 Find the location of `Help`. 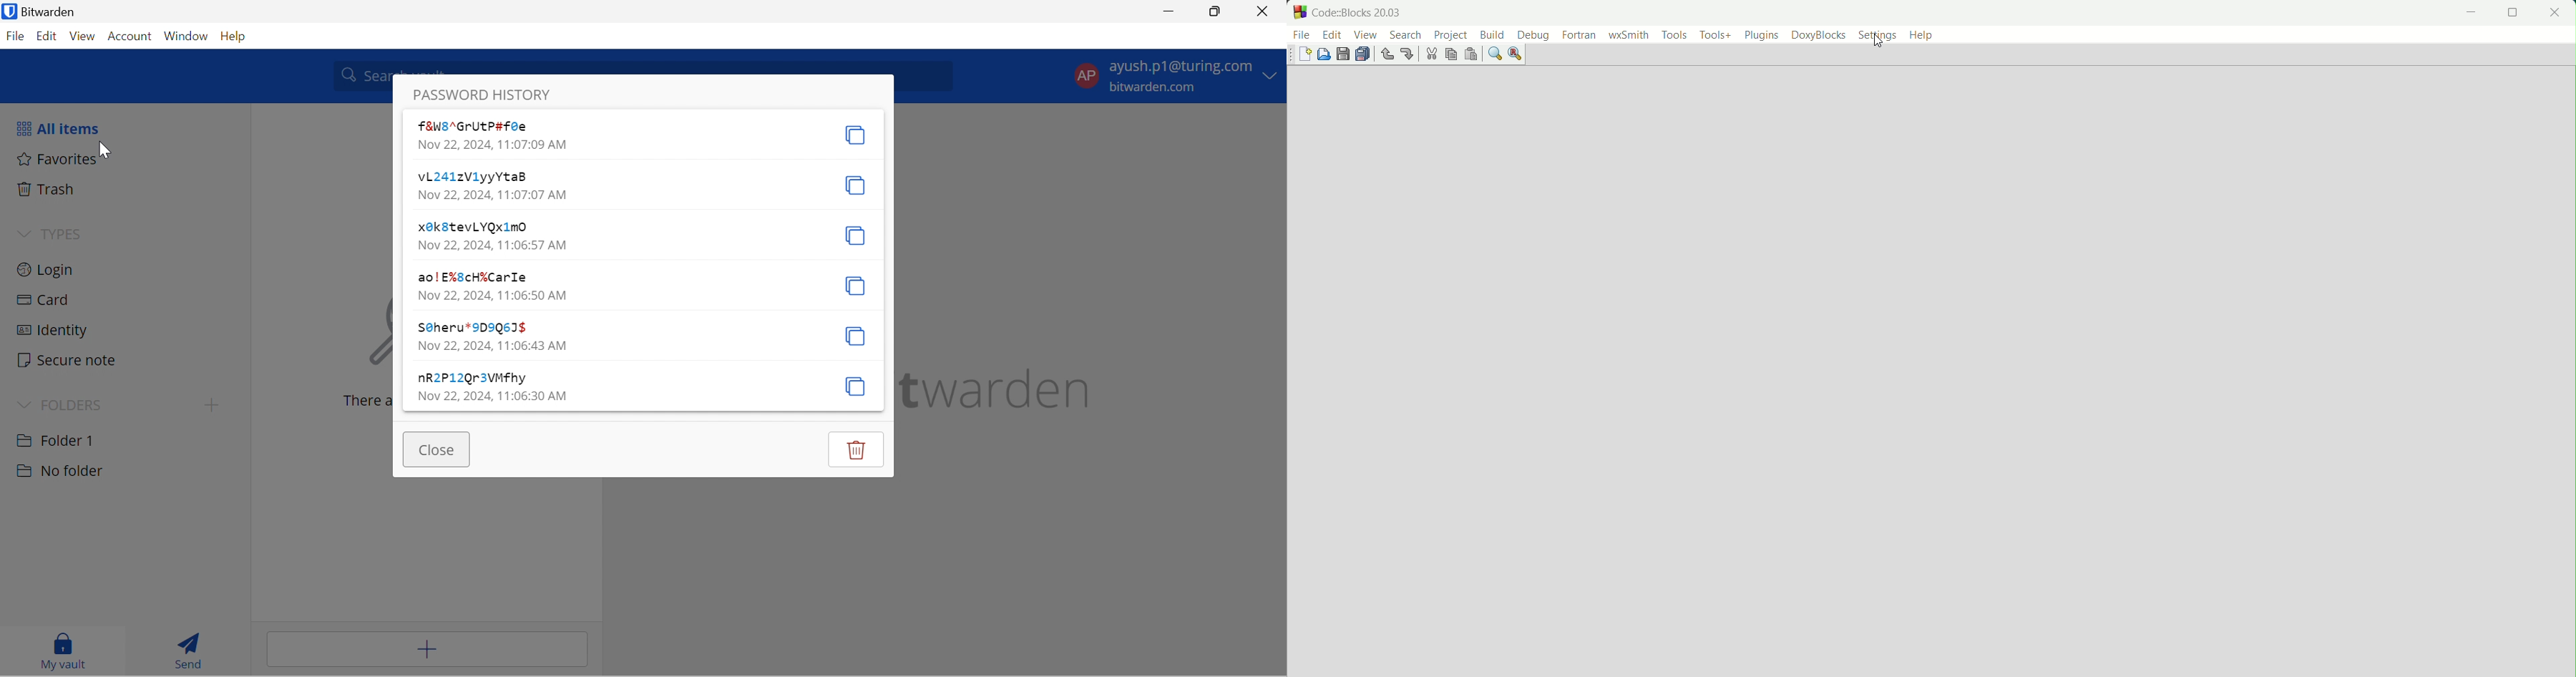

Help is located at coordinates (239, 37).